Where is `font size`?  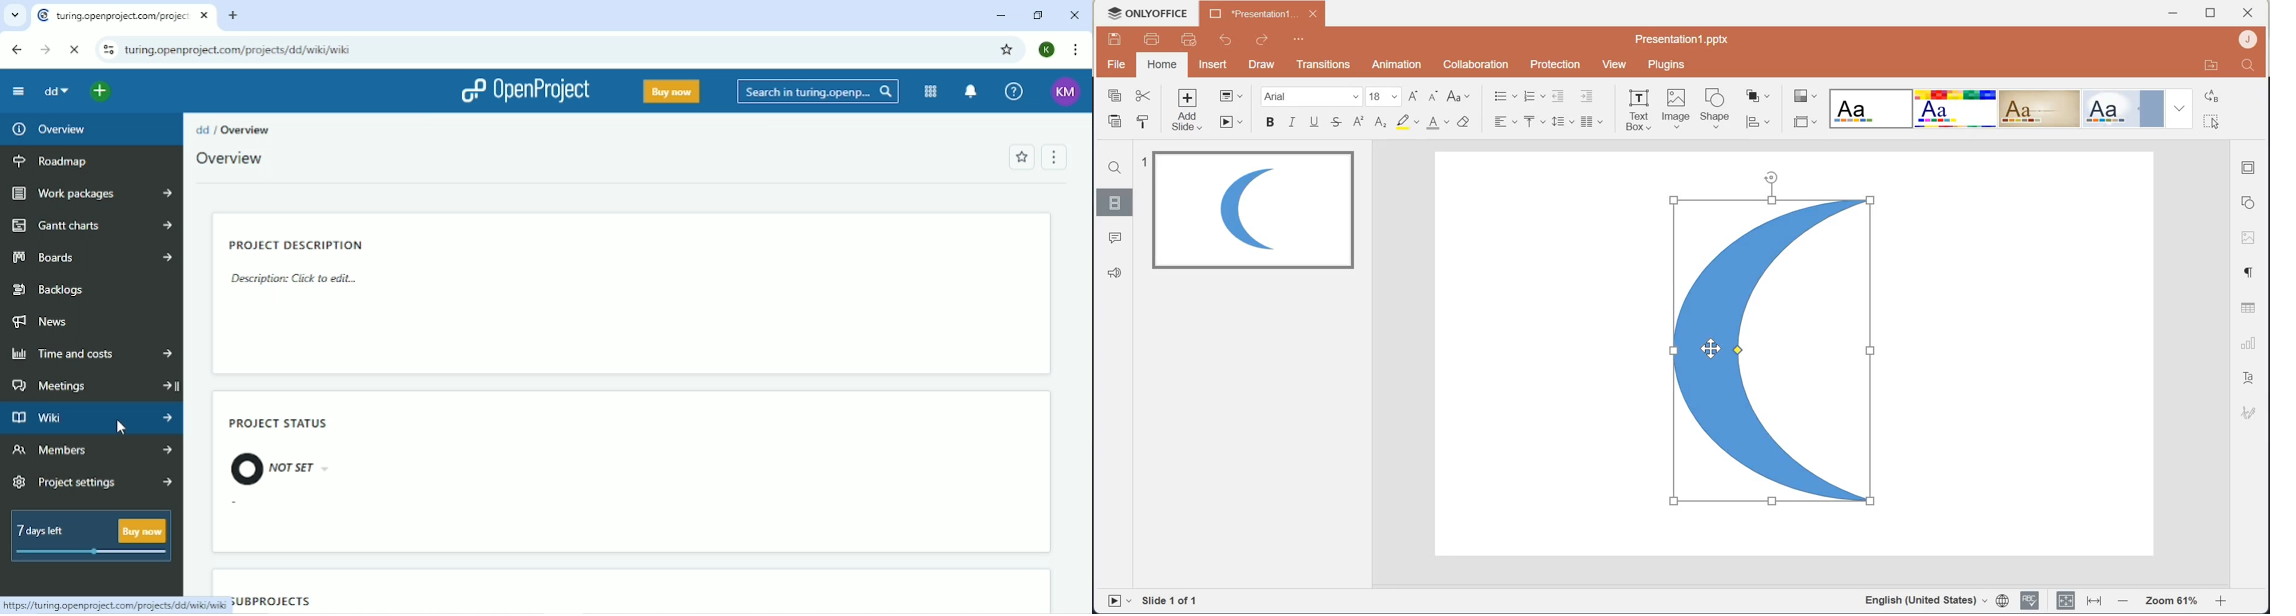
font size is located at coordinates (1385, 97).